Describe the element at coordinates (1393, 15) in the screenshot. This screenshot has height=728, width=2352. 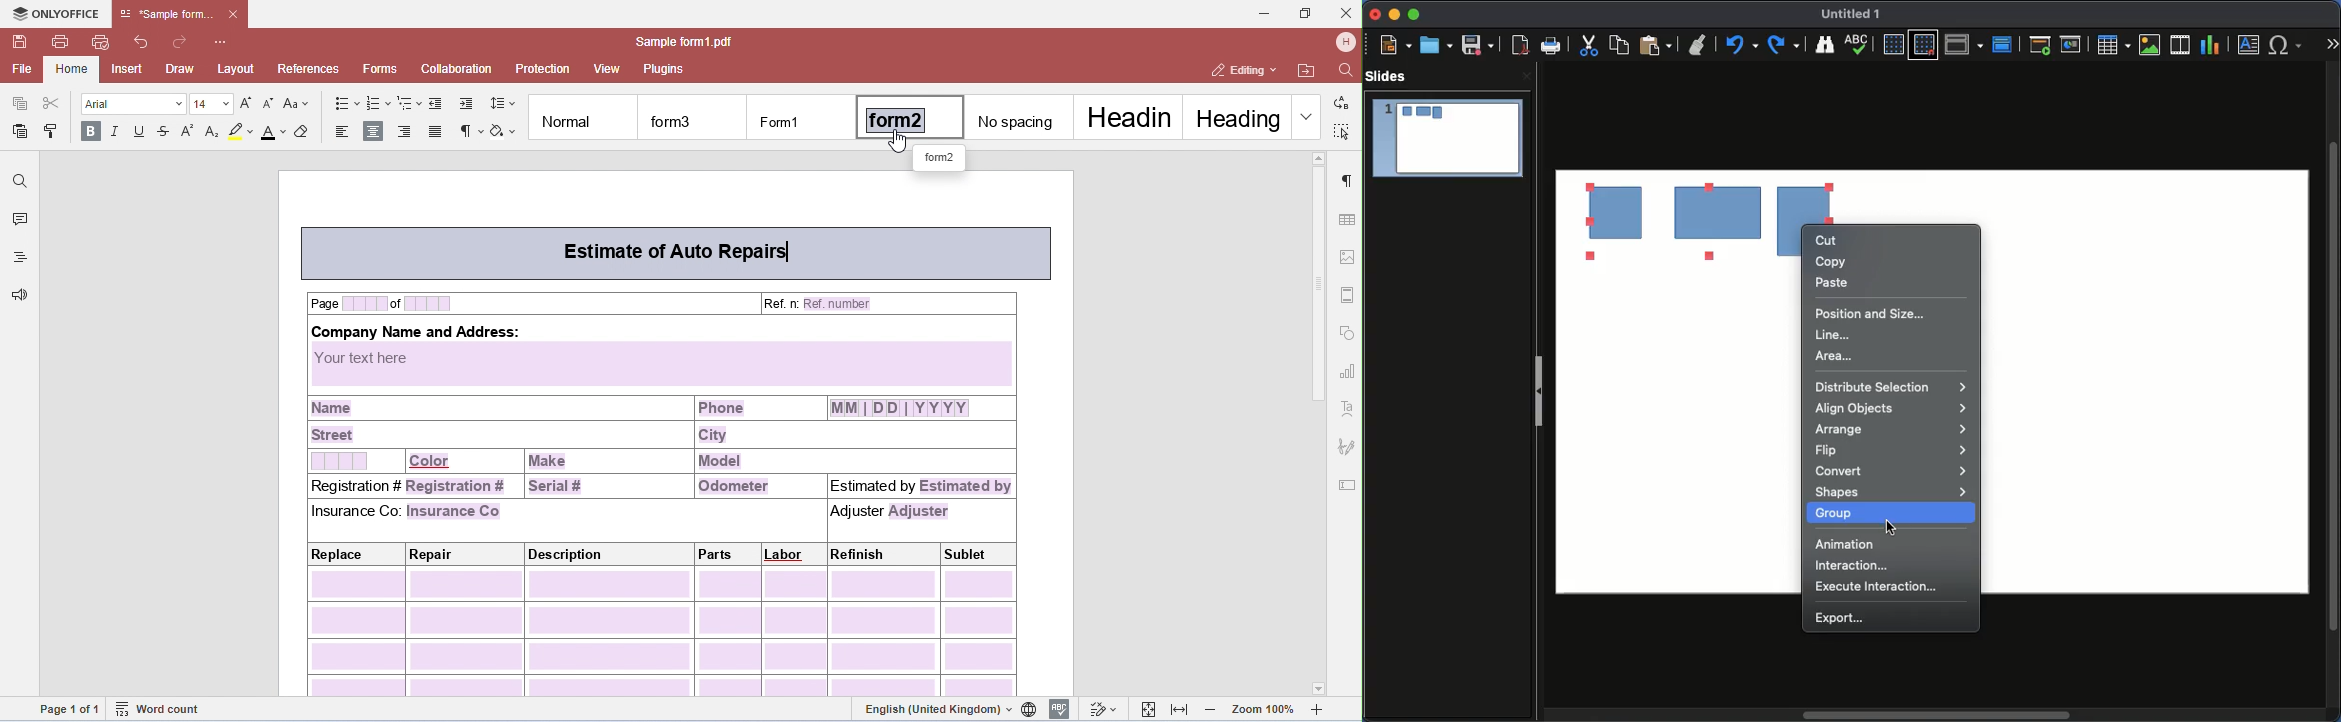
I see `Minimize` at that location.